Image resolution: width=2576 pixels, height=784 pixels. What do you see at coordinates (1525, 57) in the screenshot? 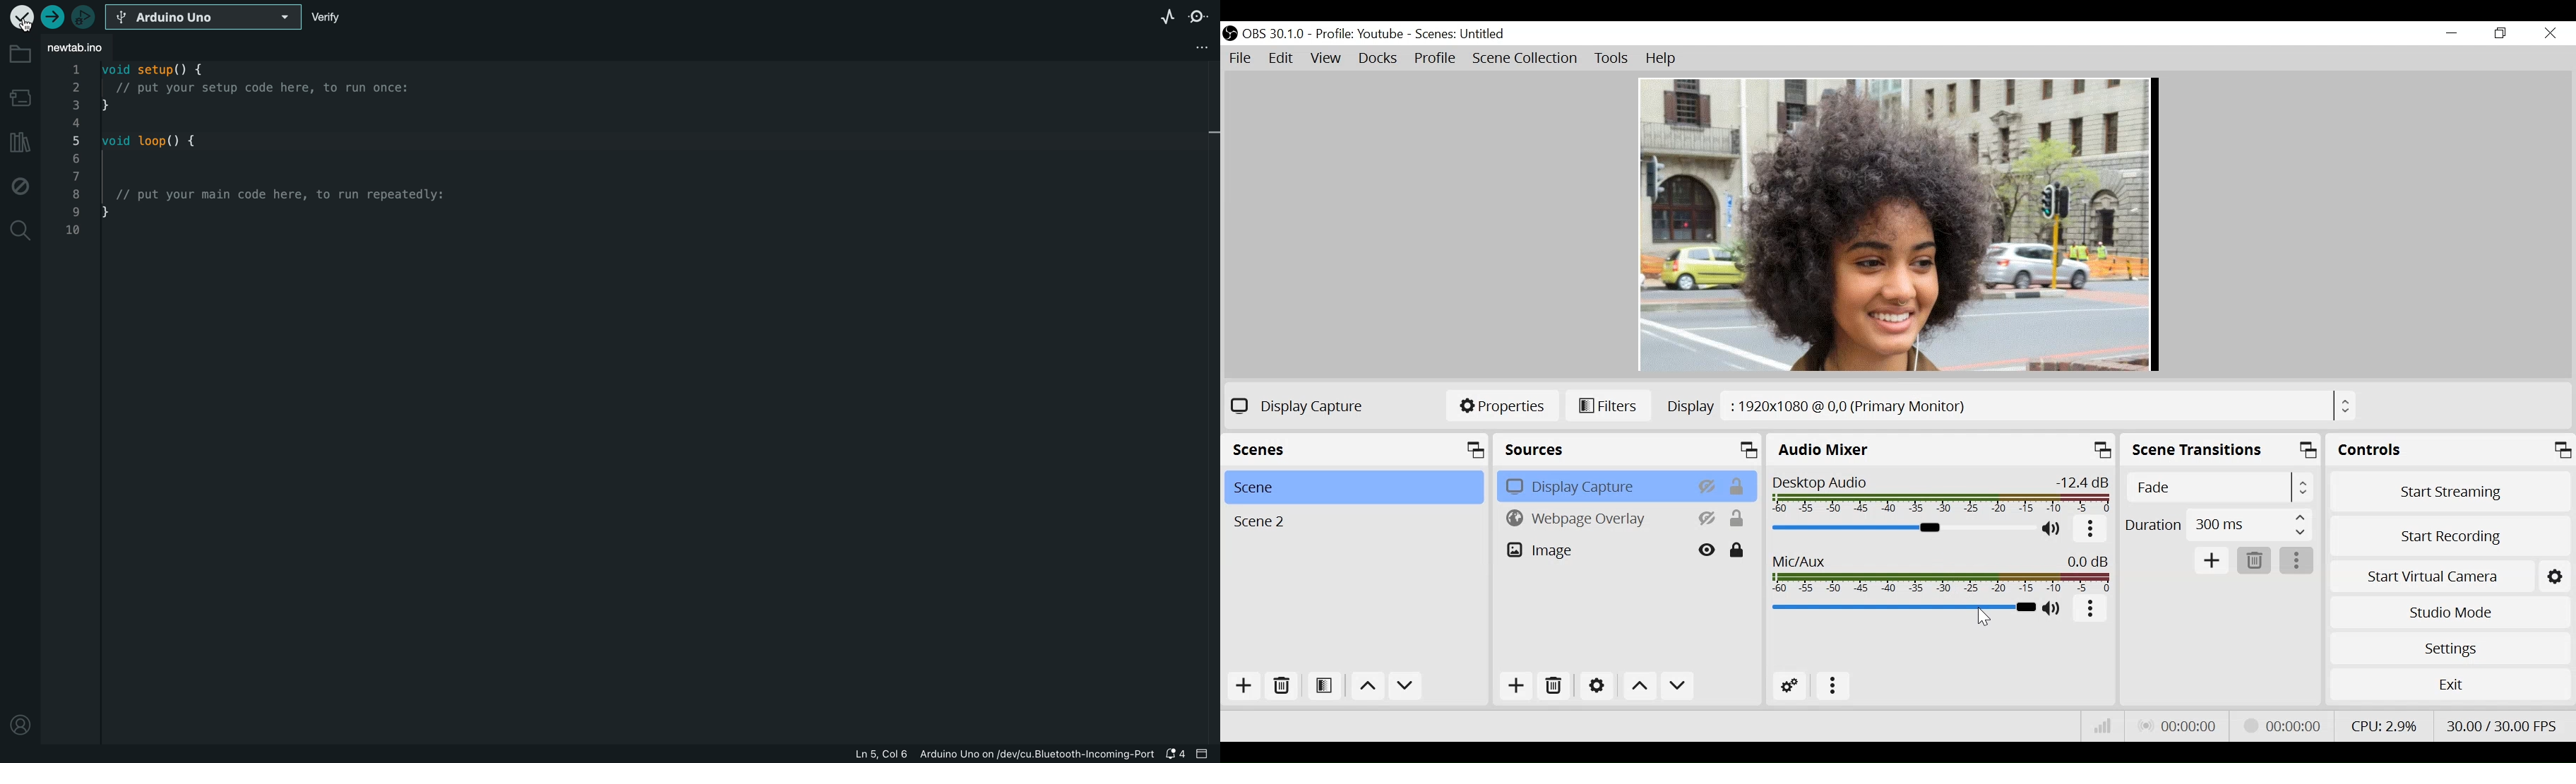
I see `Scene Collection` at bounding box center [1525, 57].